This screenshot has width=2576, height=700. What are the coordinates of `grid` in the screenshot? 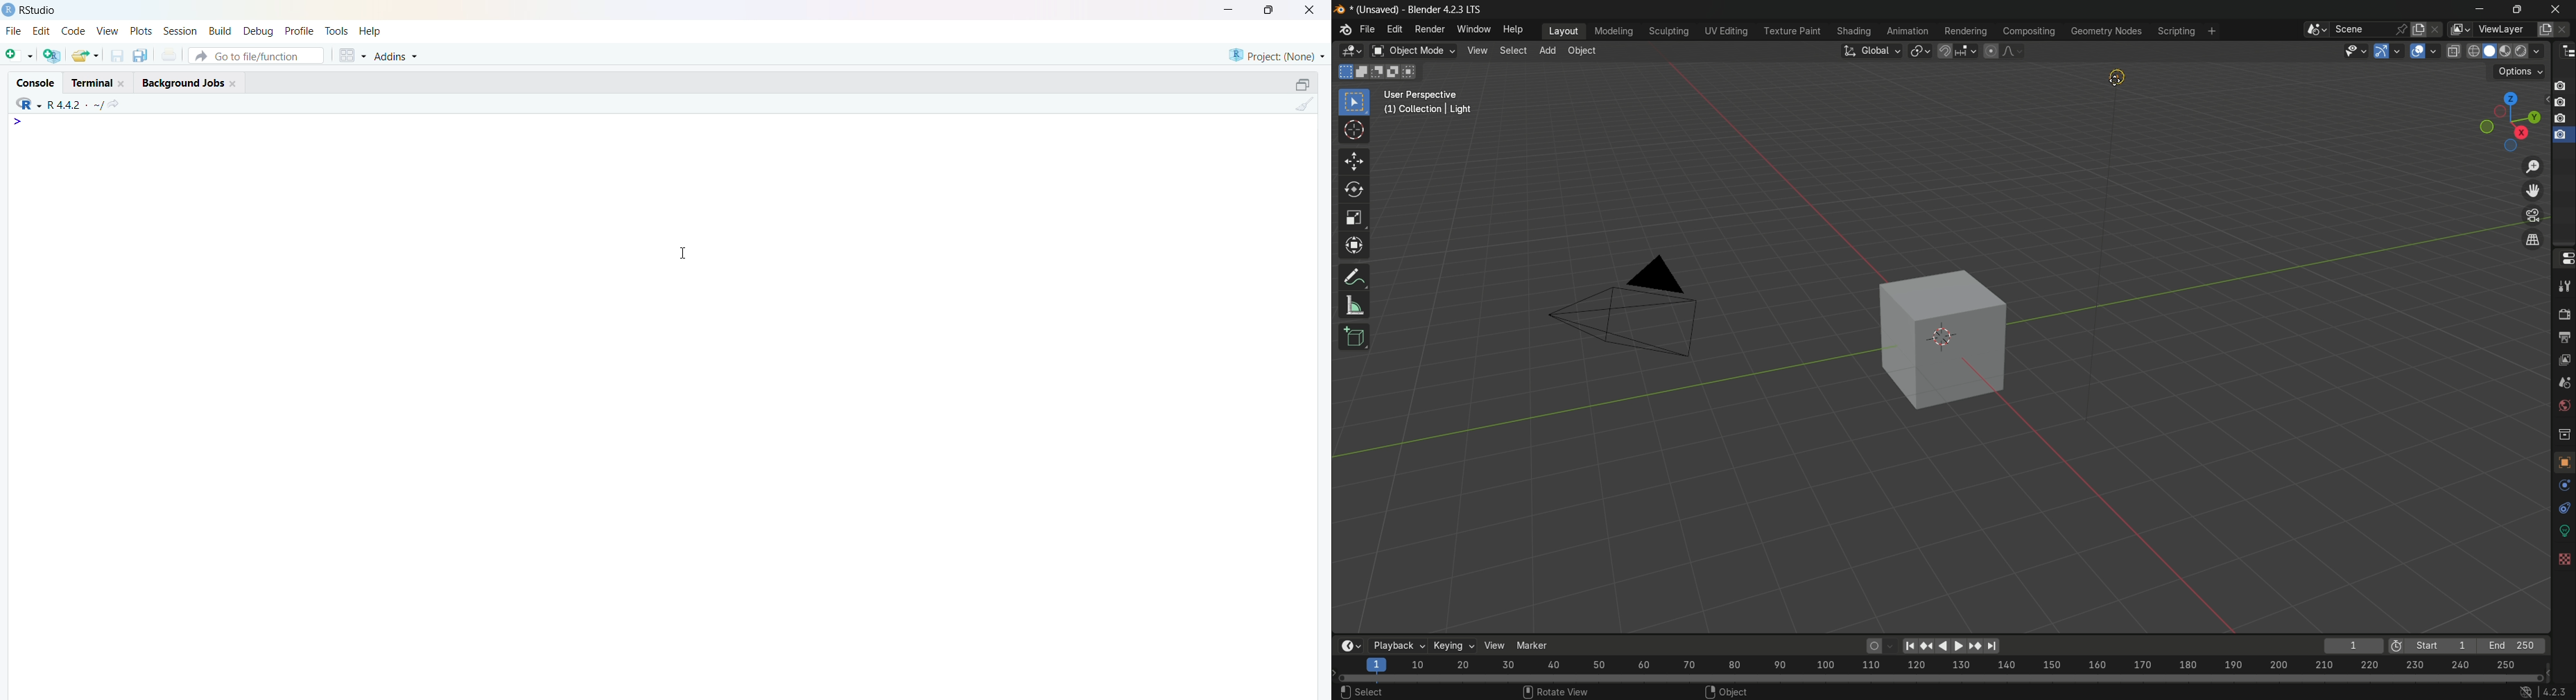 It's located at (353, 55).